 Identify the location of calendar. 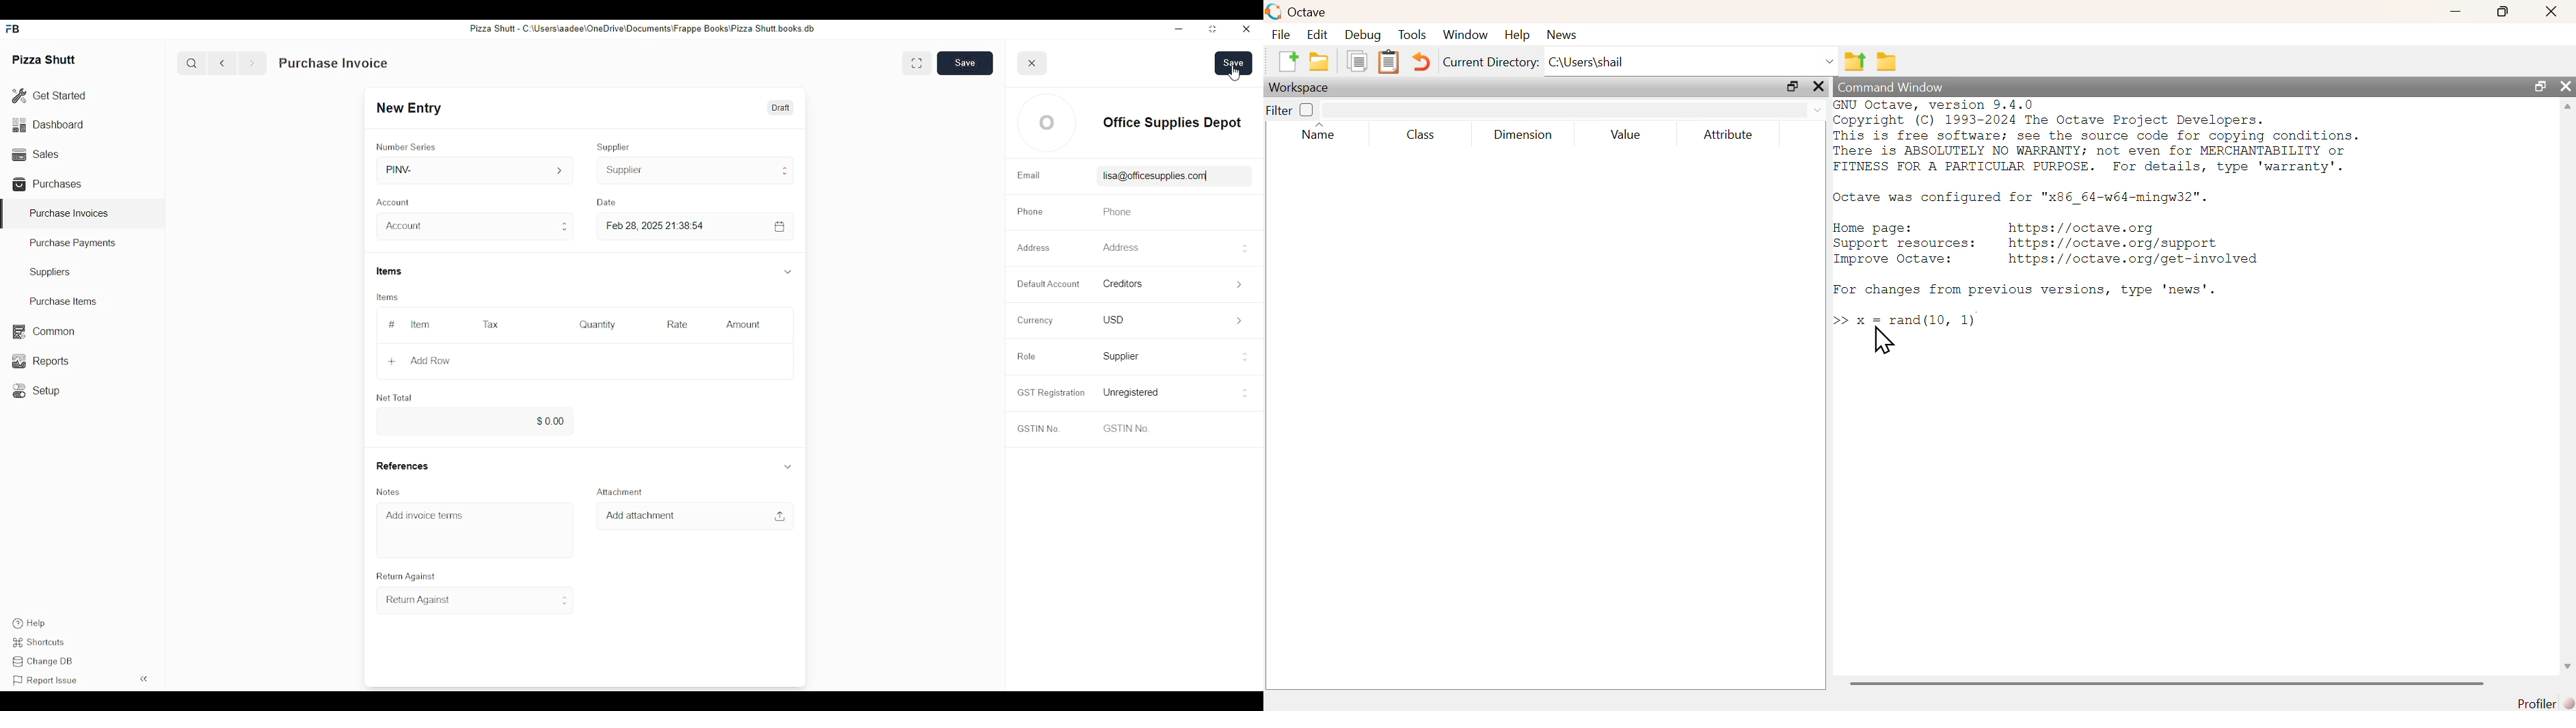
(780, 226).